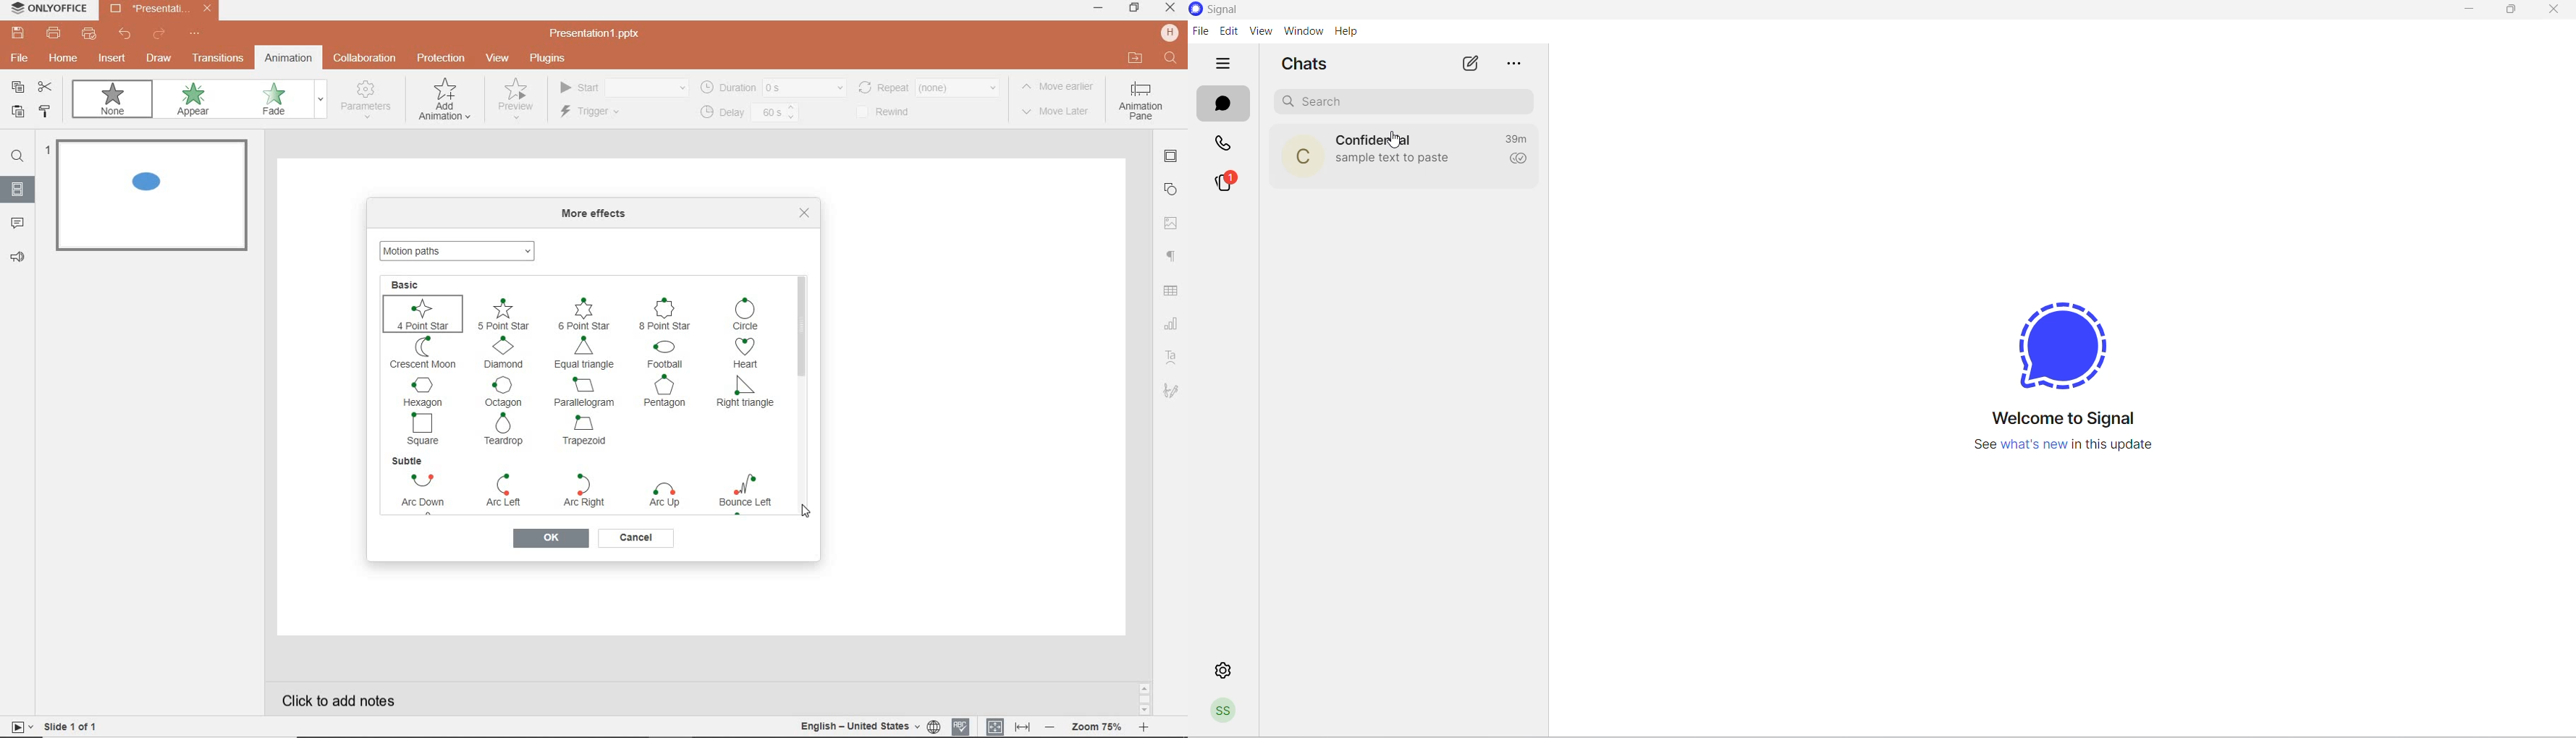 This screenshot has width=2576, height=756. I want to click on start, so click(622, 88).